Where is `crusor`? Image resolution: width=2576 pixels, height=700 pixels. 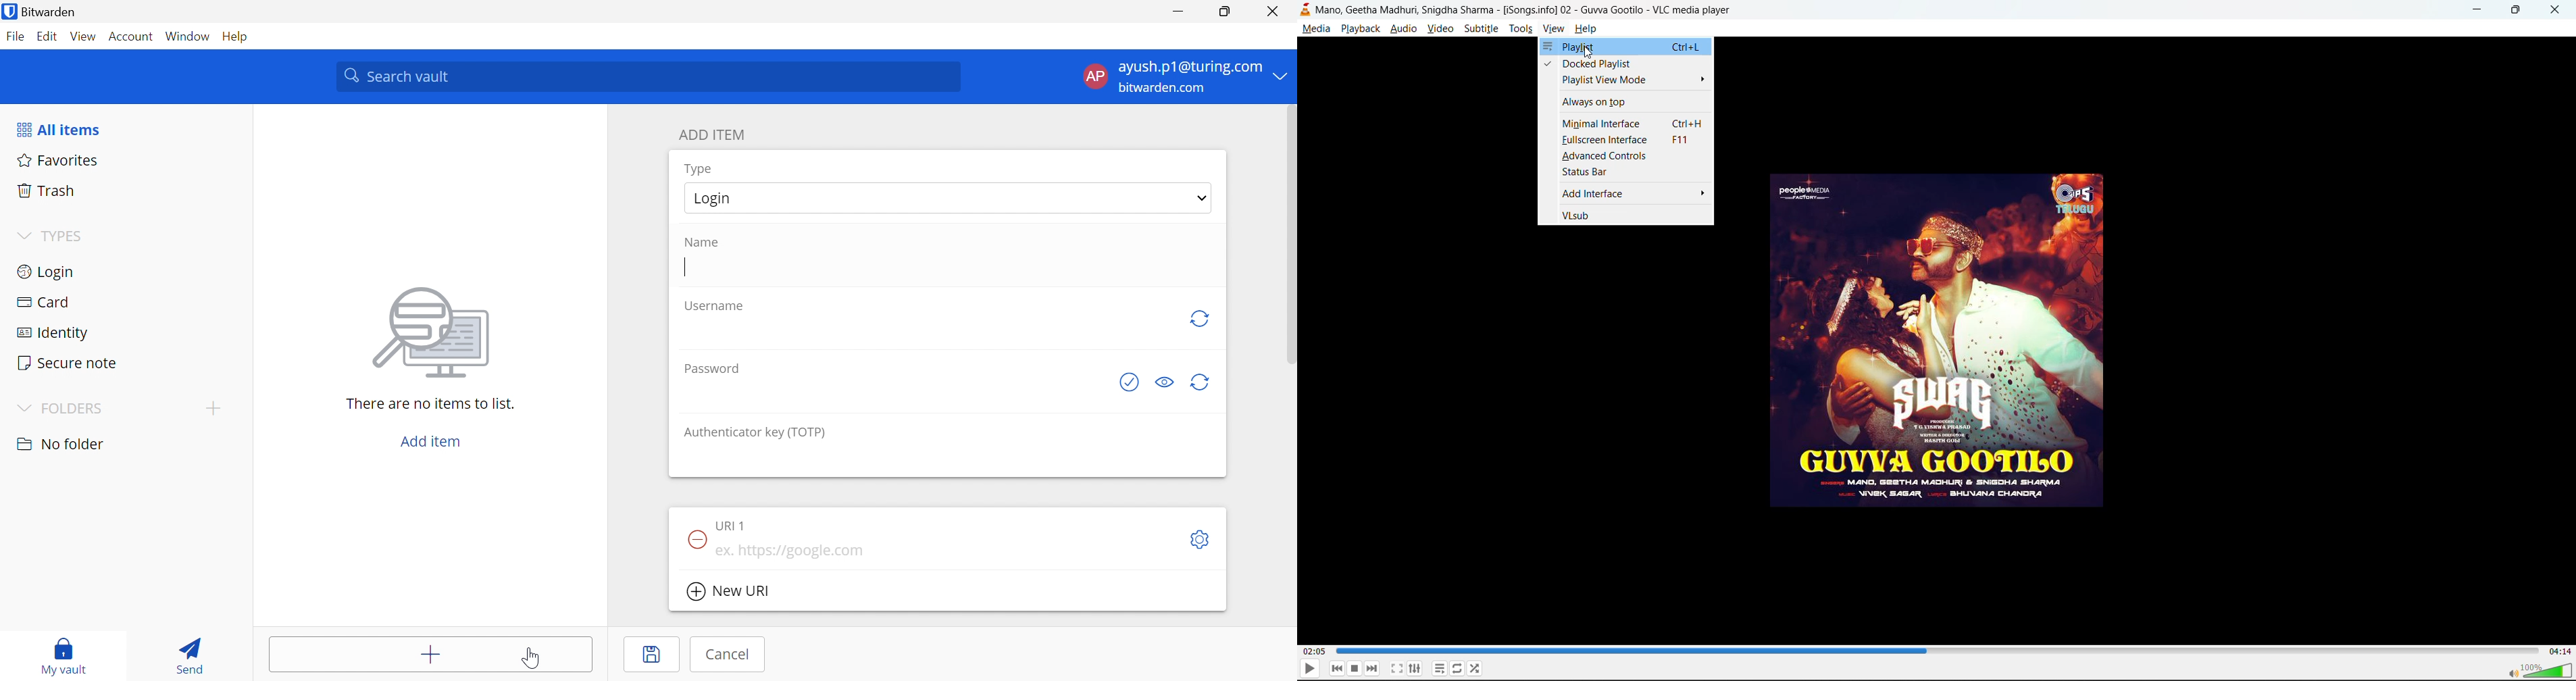 crusor is located at coordinates (1588, 55).